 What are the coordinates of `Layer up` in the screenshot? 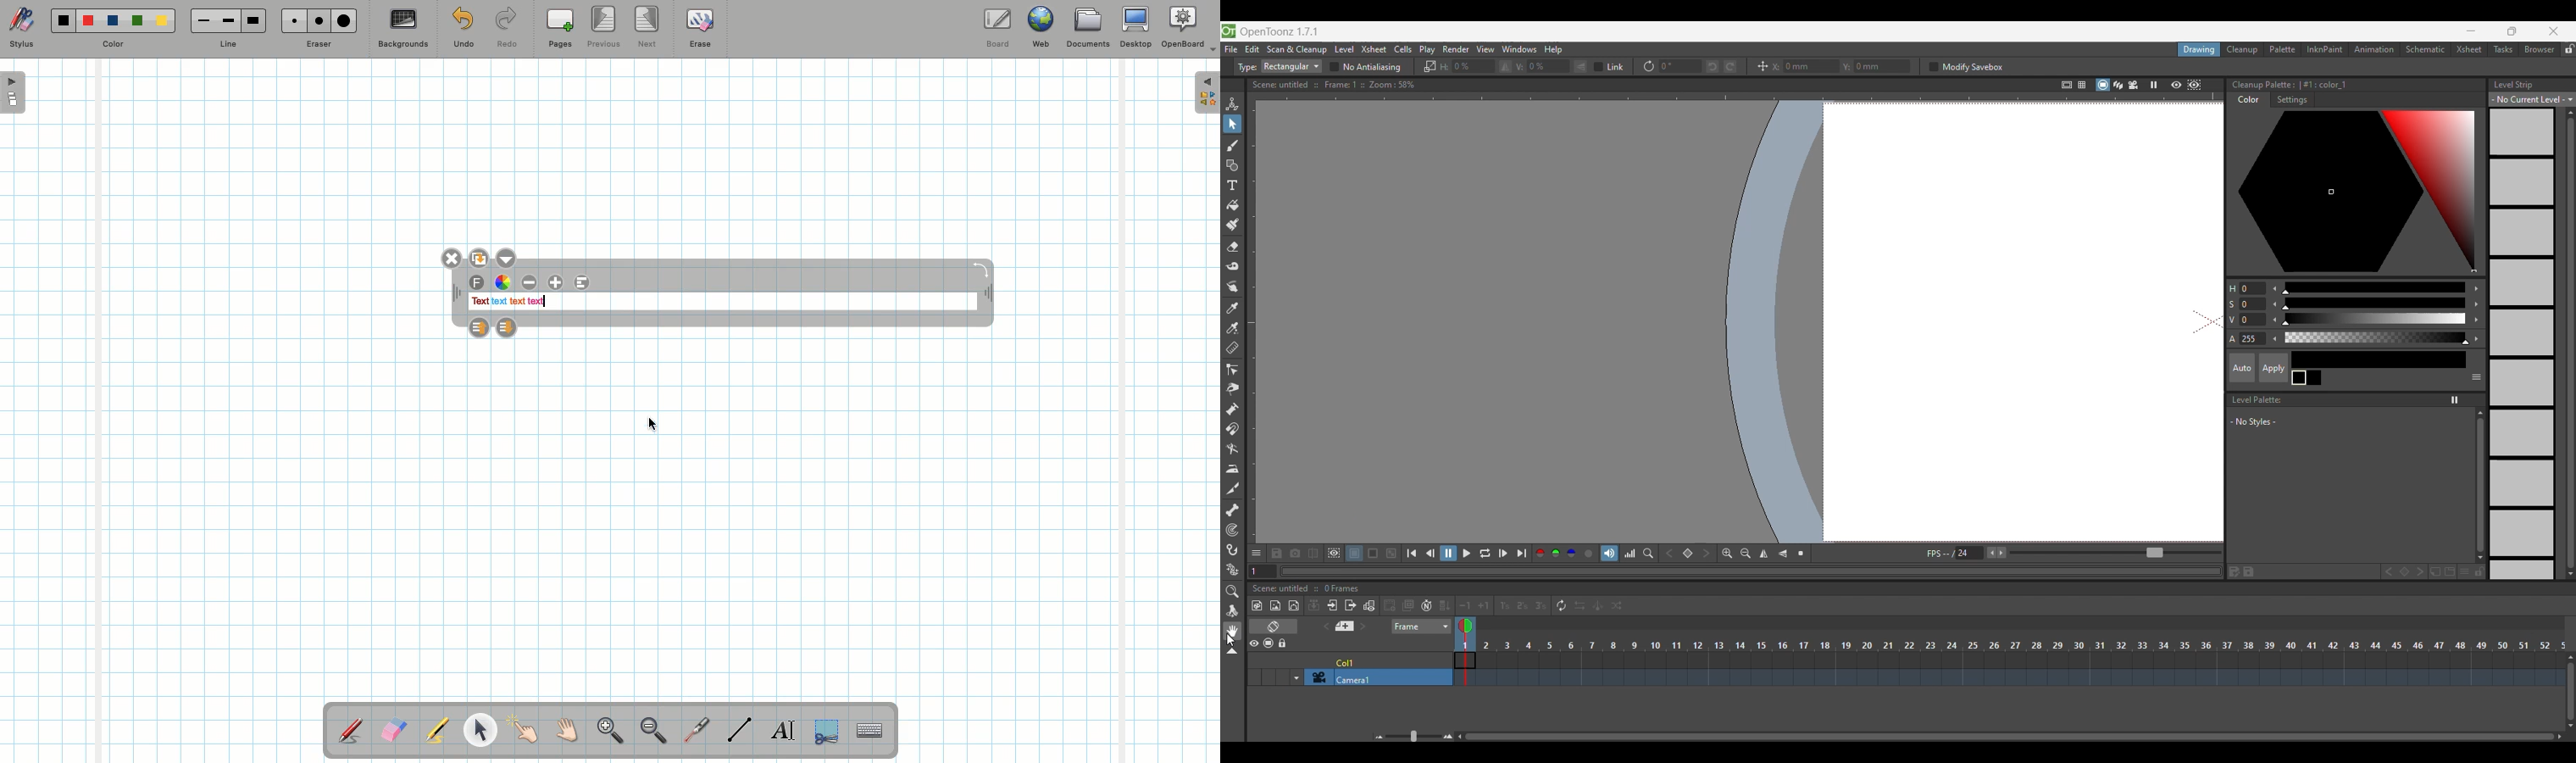 It's located at (477, 326).